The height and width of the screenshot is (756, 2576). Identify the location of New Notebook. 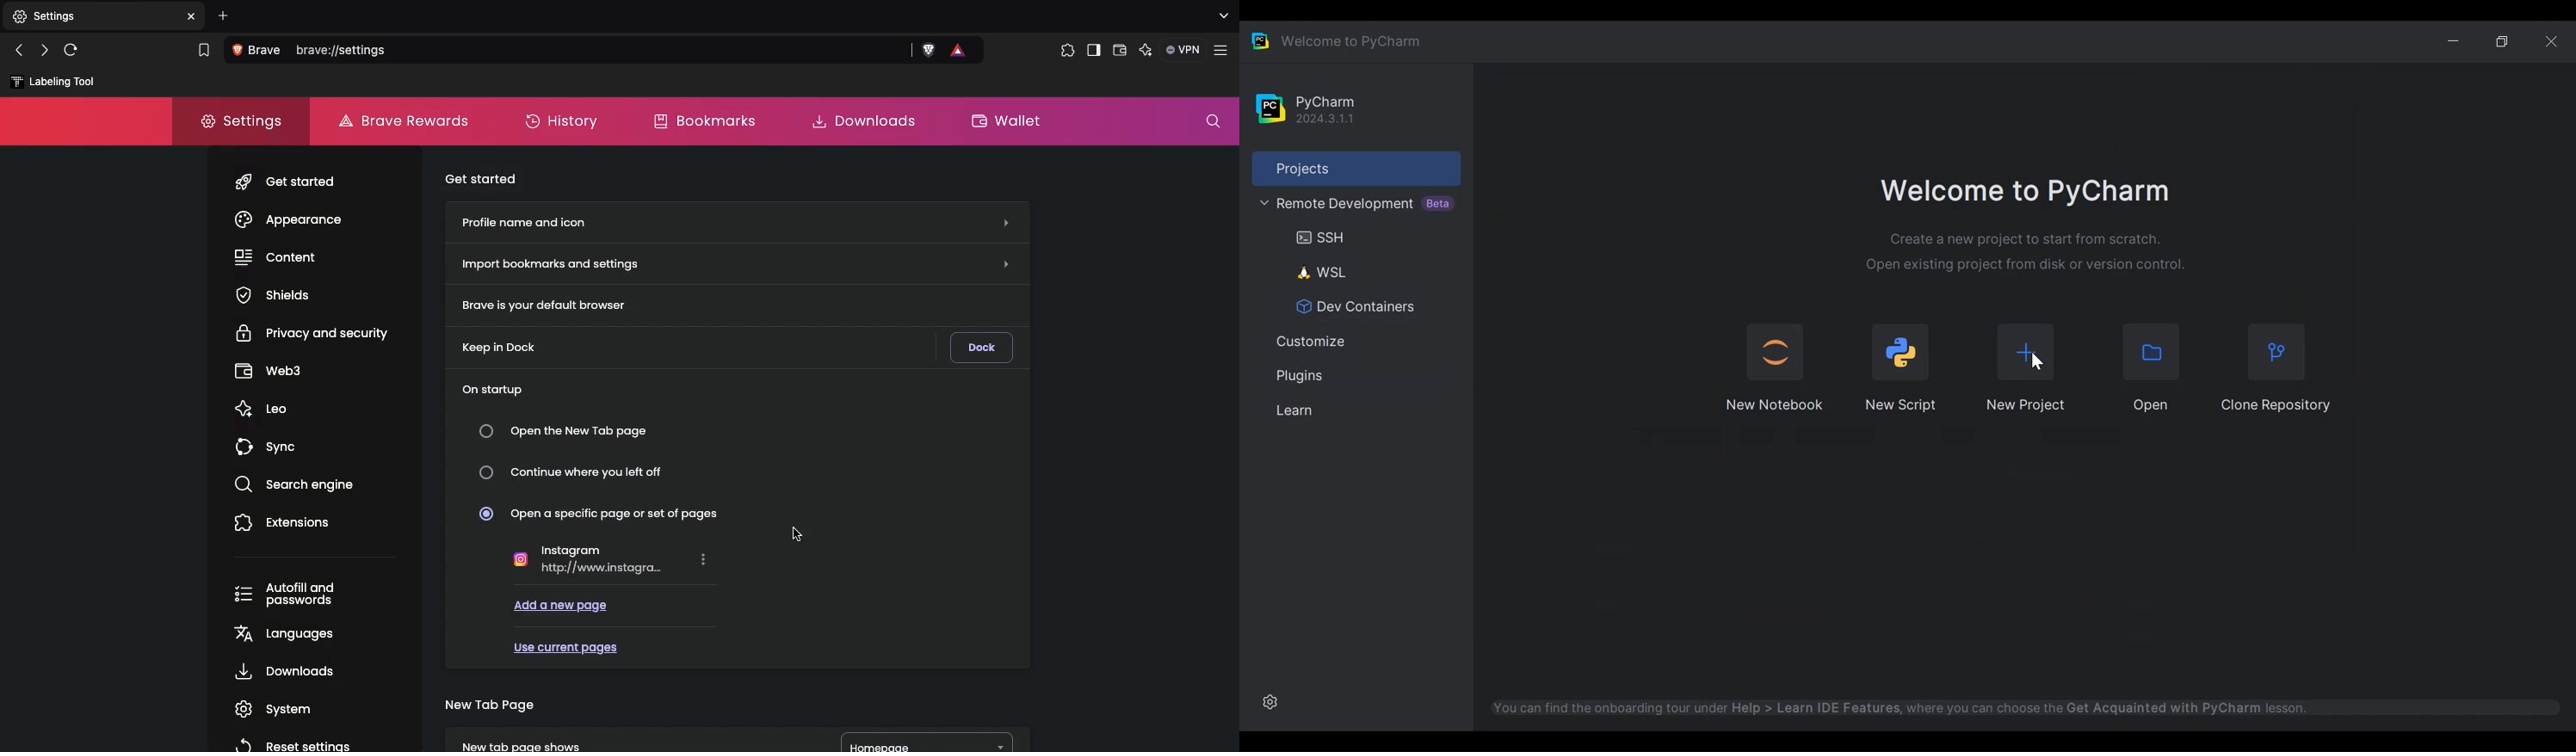
(1774, 351).